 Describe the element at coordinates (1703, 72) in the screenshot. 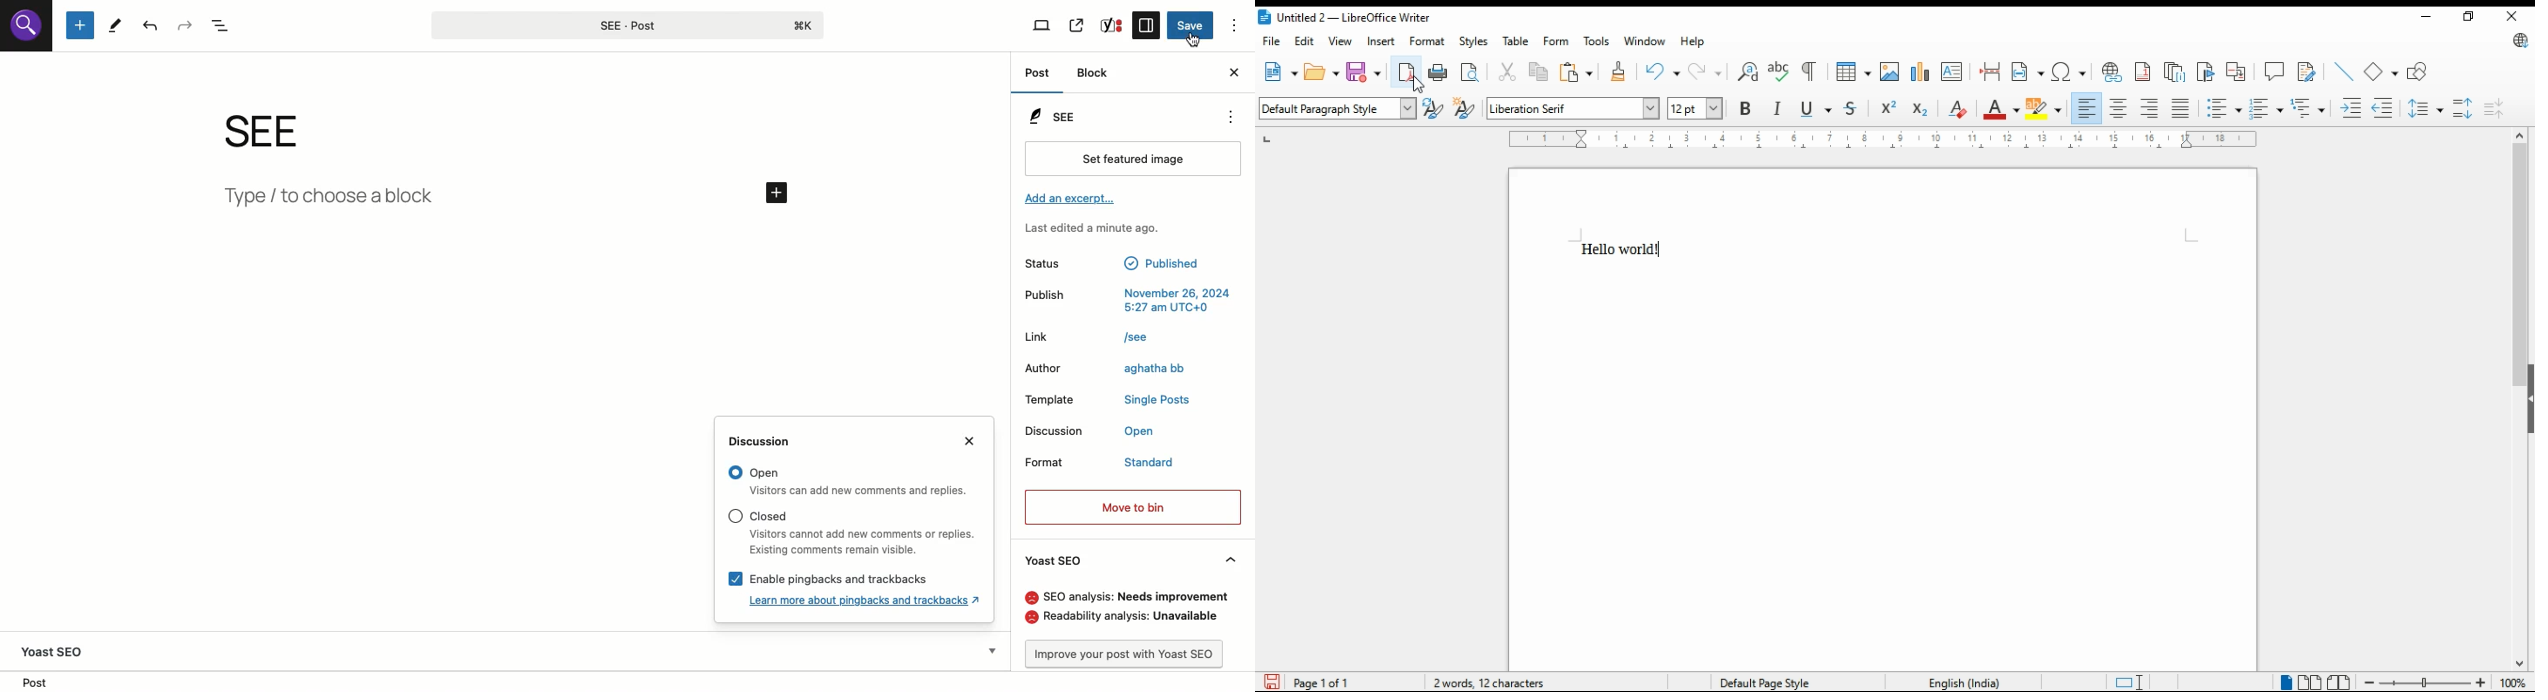

I see `redo` at that location.